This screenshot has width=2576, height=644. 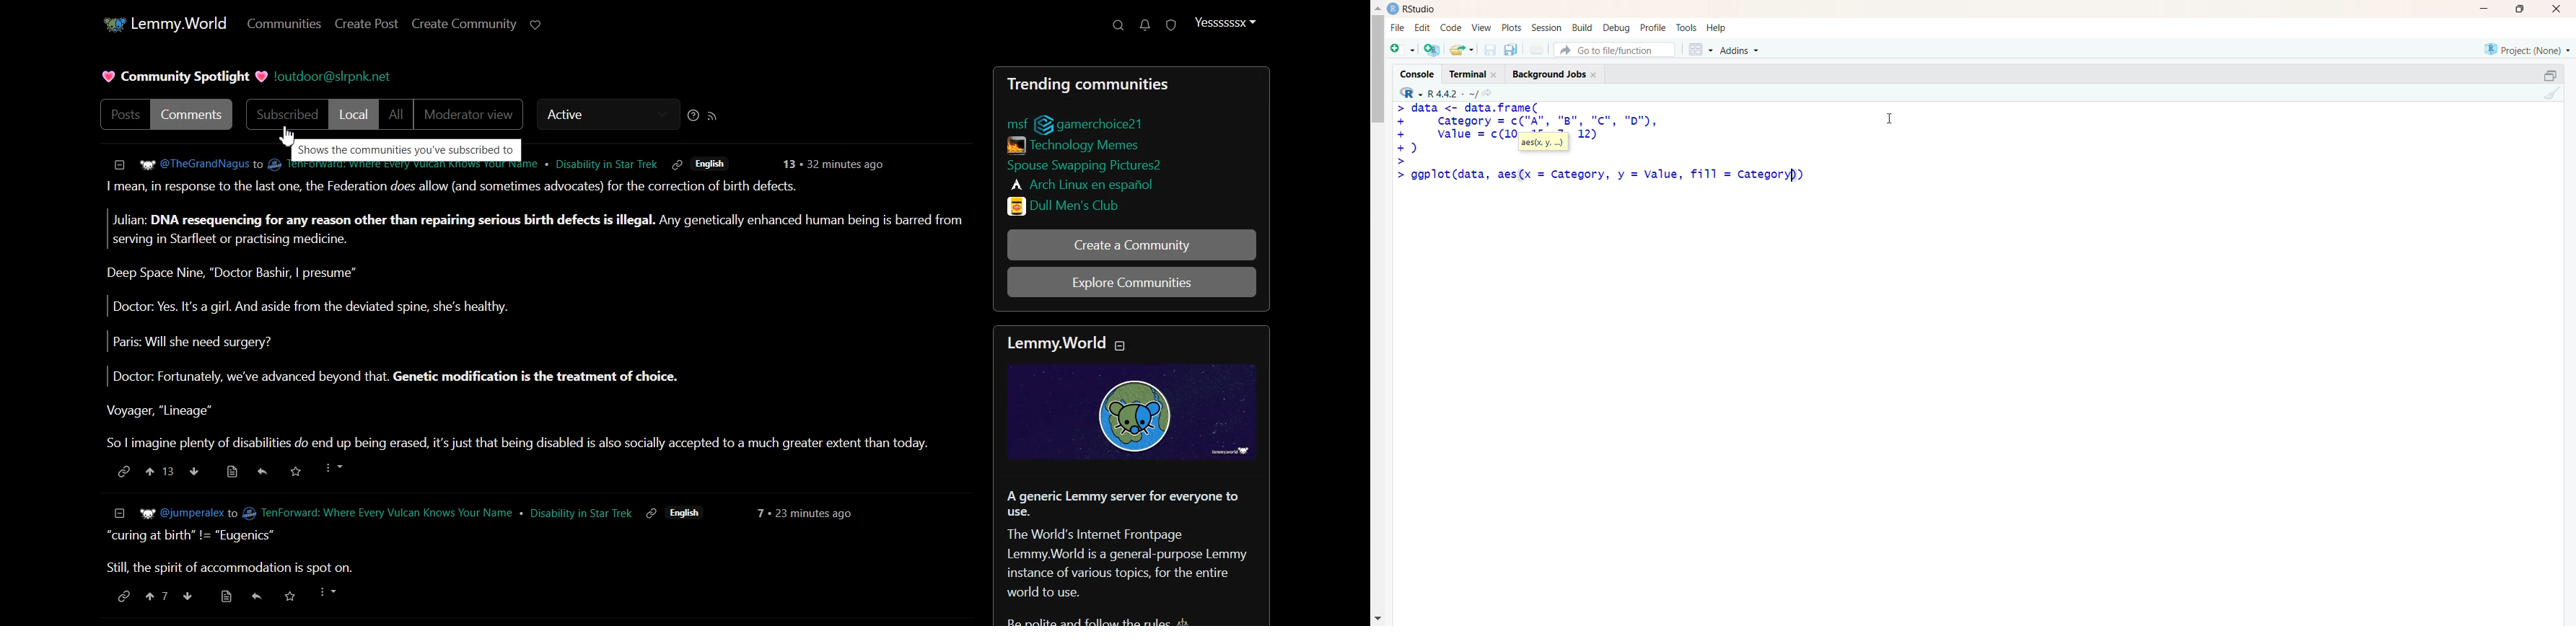 What do you see at coordinates (187, 596) in the screenshot?
I see `downvote` at bounding box center [187, 596].